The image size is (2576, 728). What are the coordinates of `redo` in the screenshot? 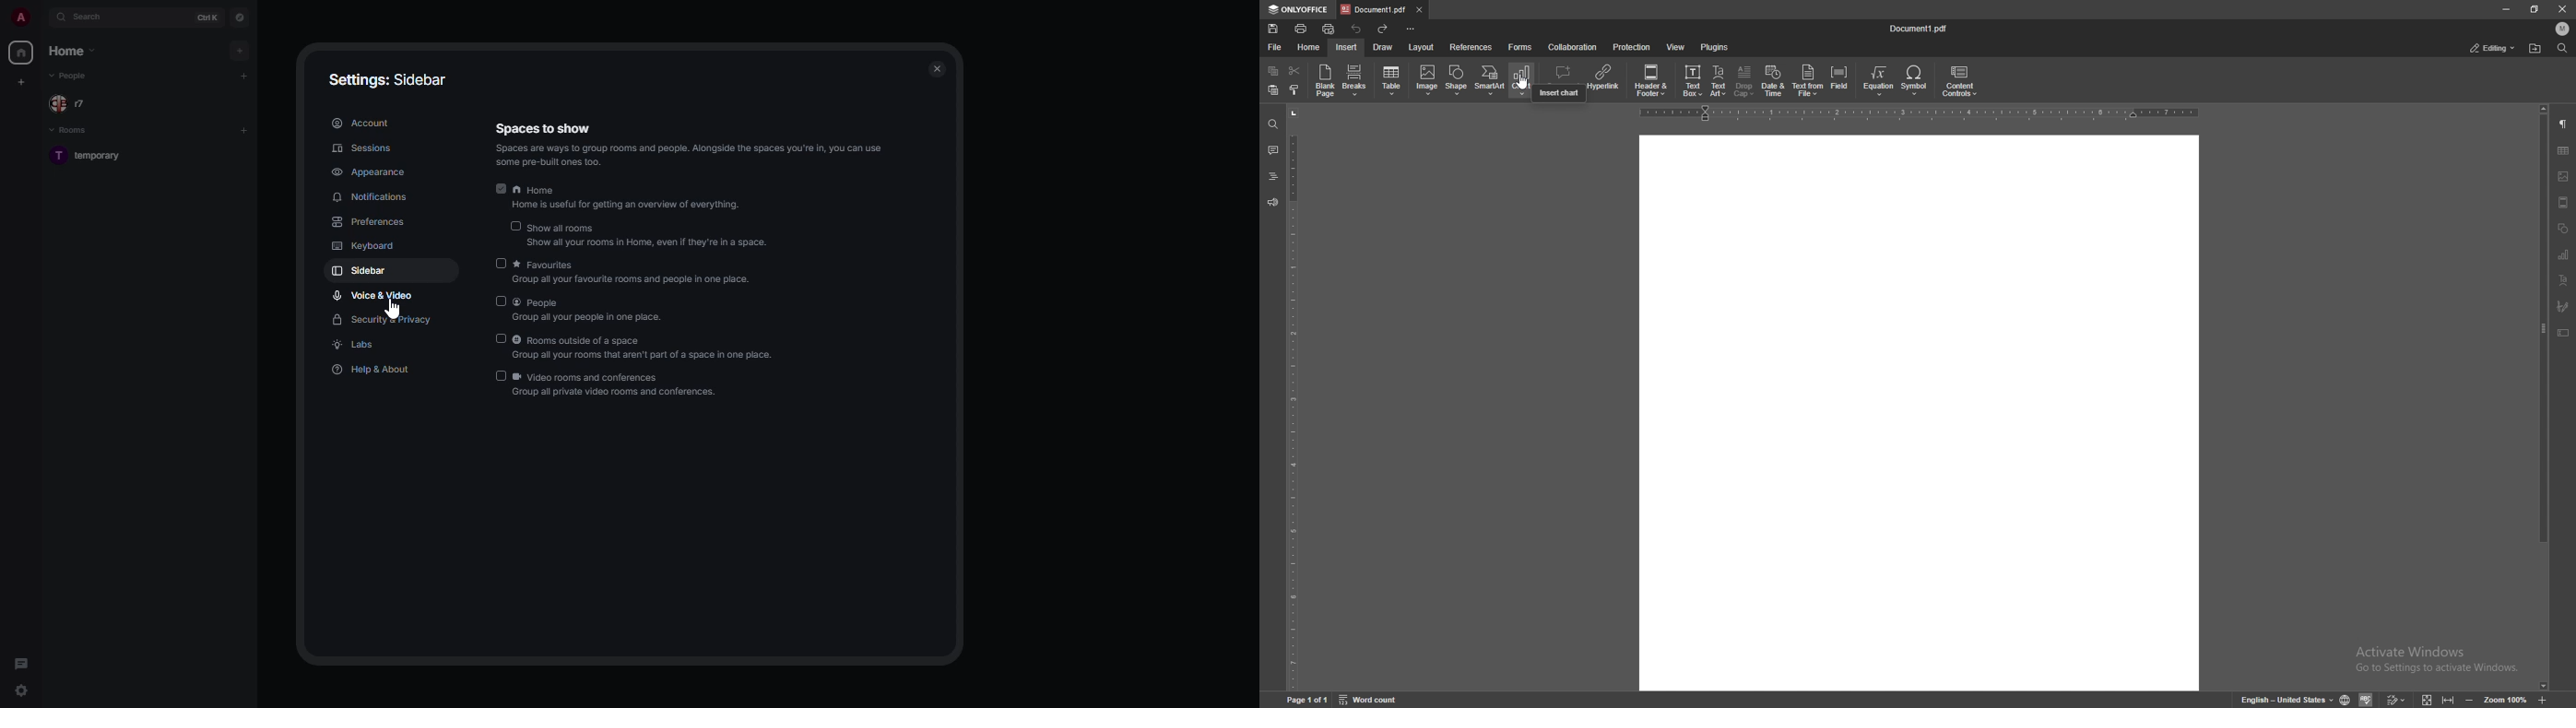 It's located at (1384, 29).